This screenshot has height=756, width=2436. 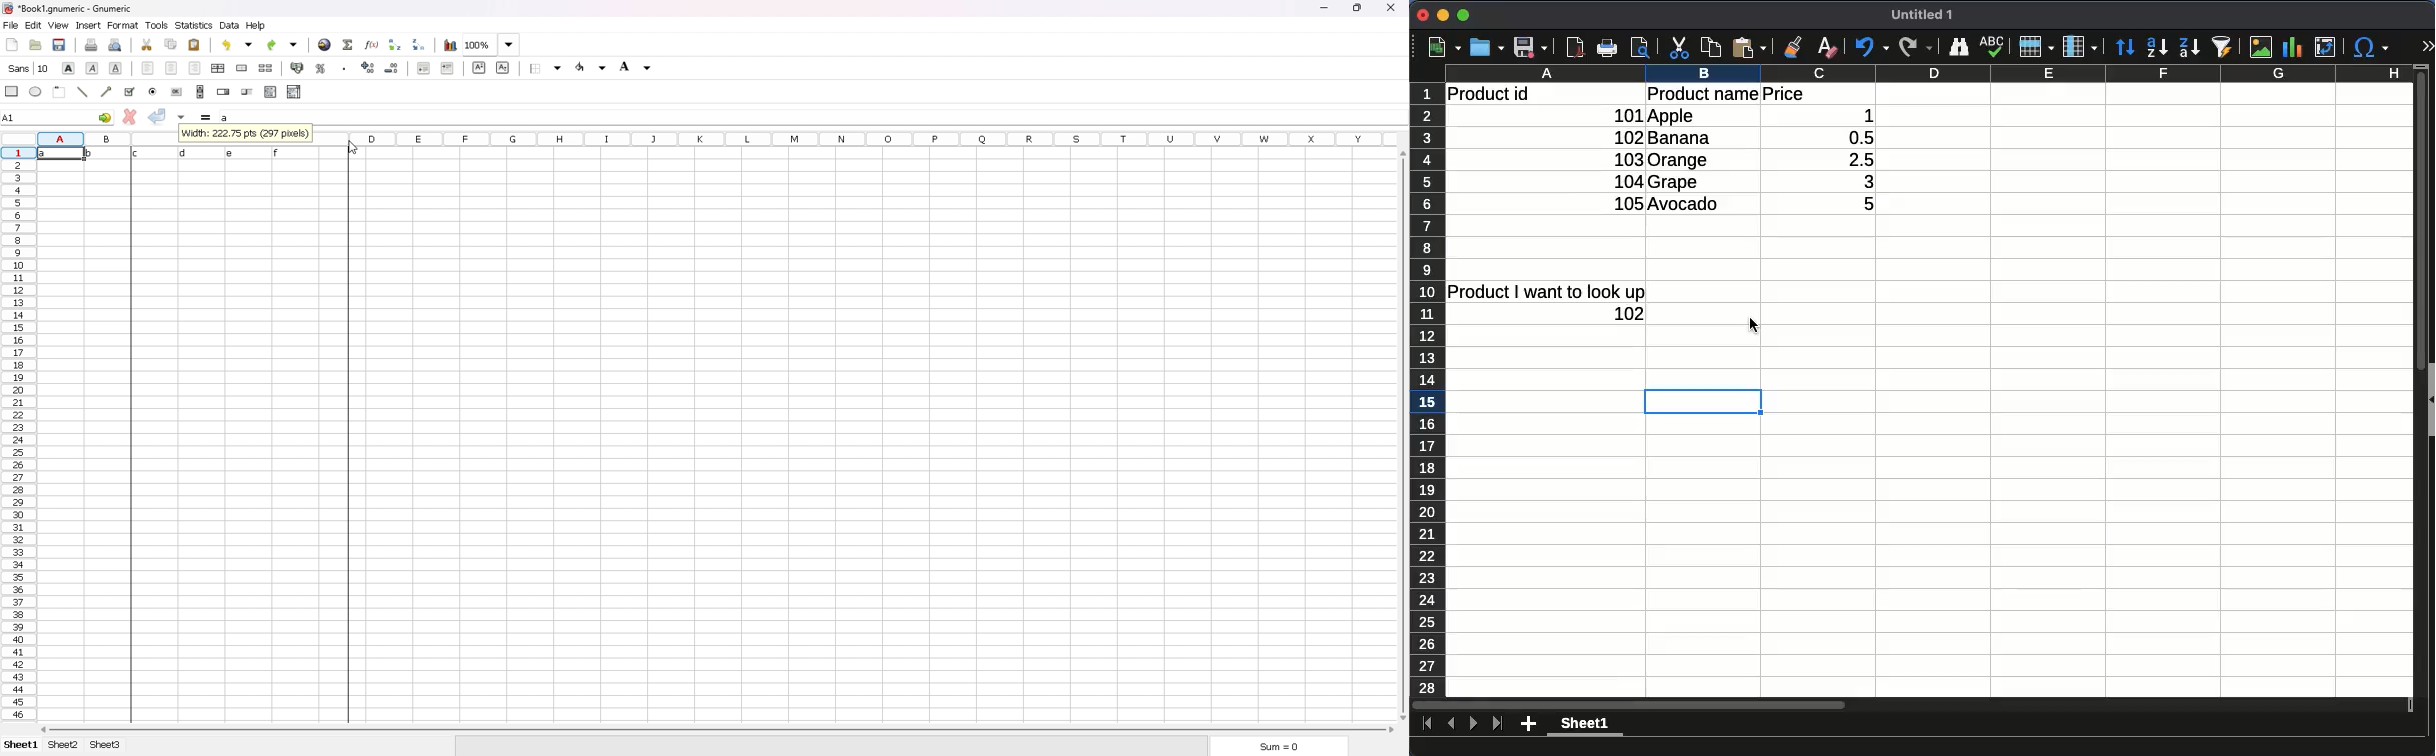 I want to click on data, so click(x=230, y=26).